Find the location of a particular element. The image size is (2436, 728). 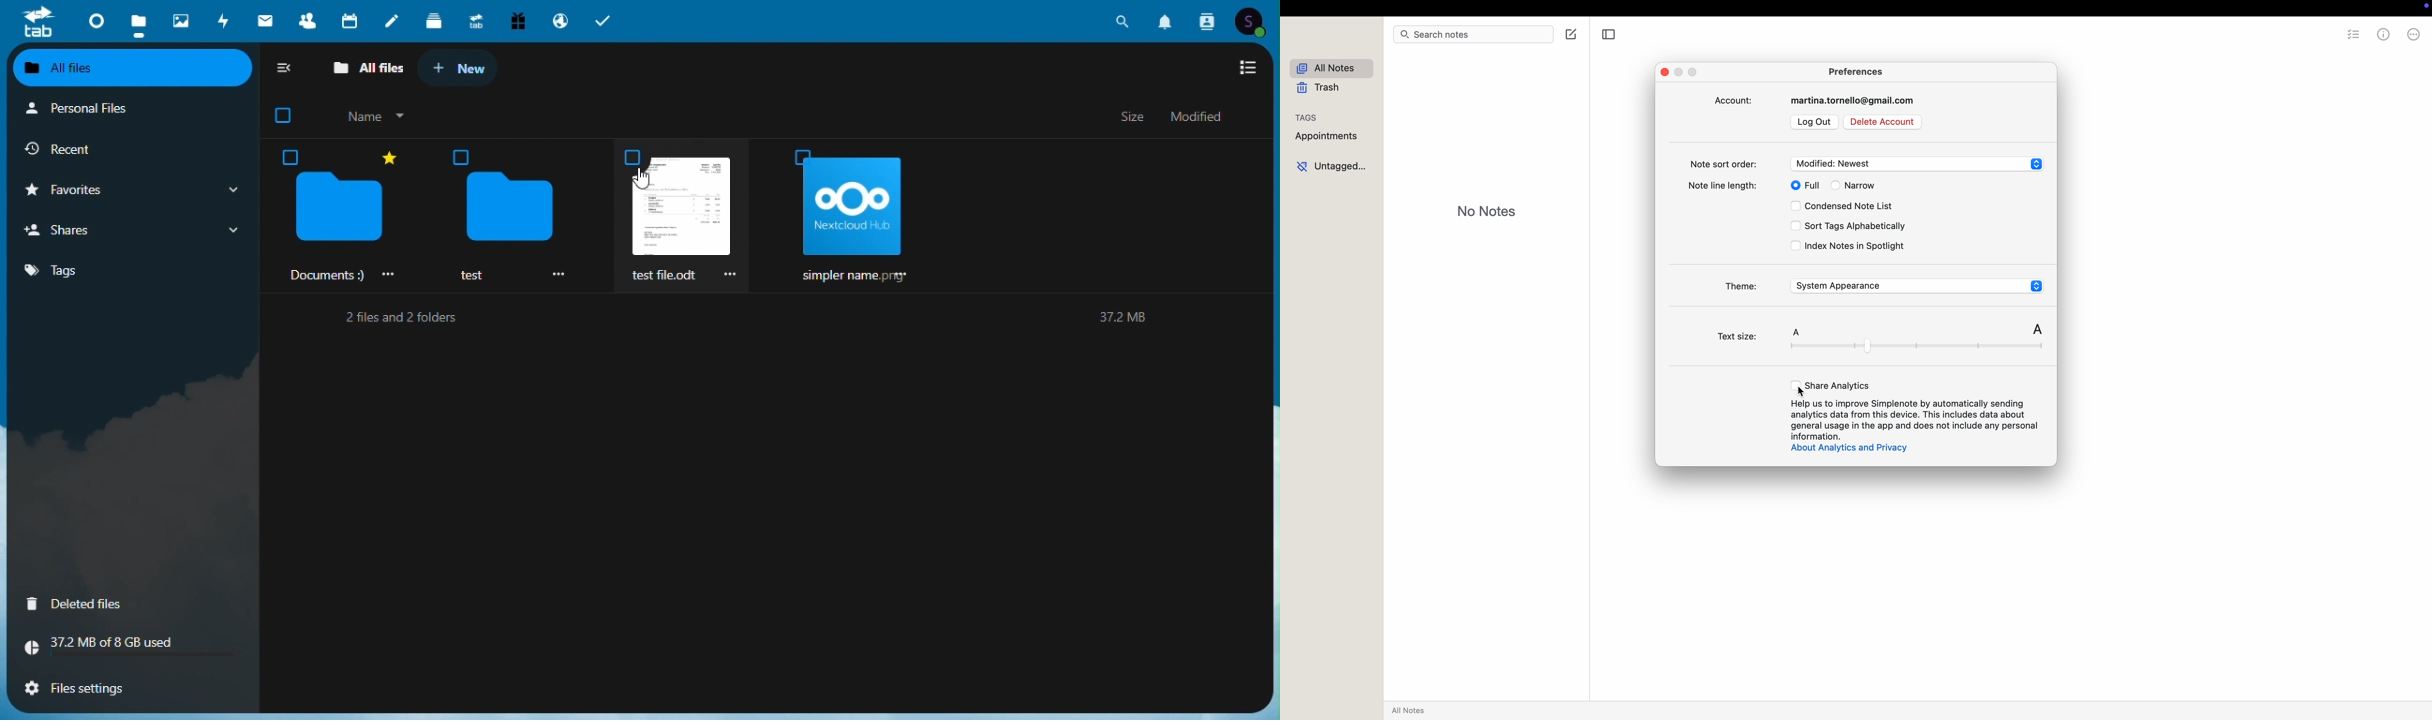

account is located at coordinates (1819, 96).